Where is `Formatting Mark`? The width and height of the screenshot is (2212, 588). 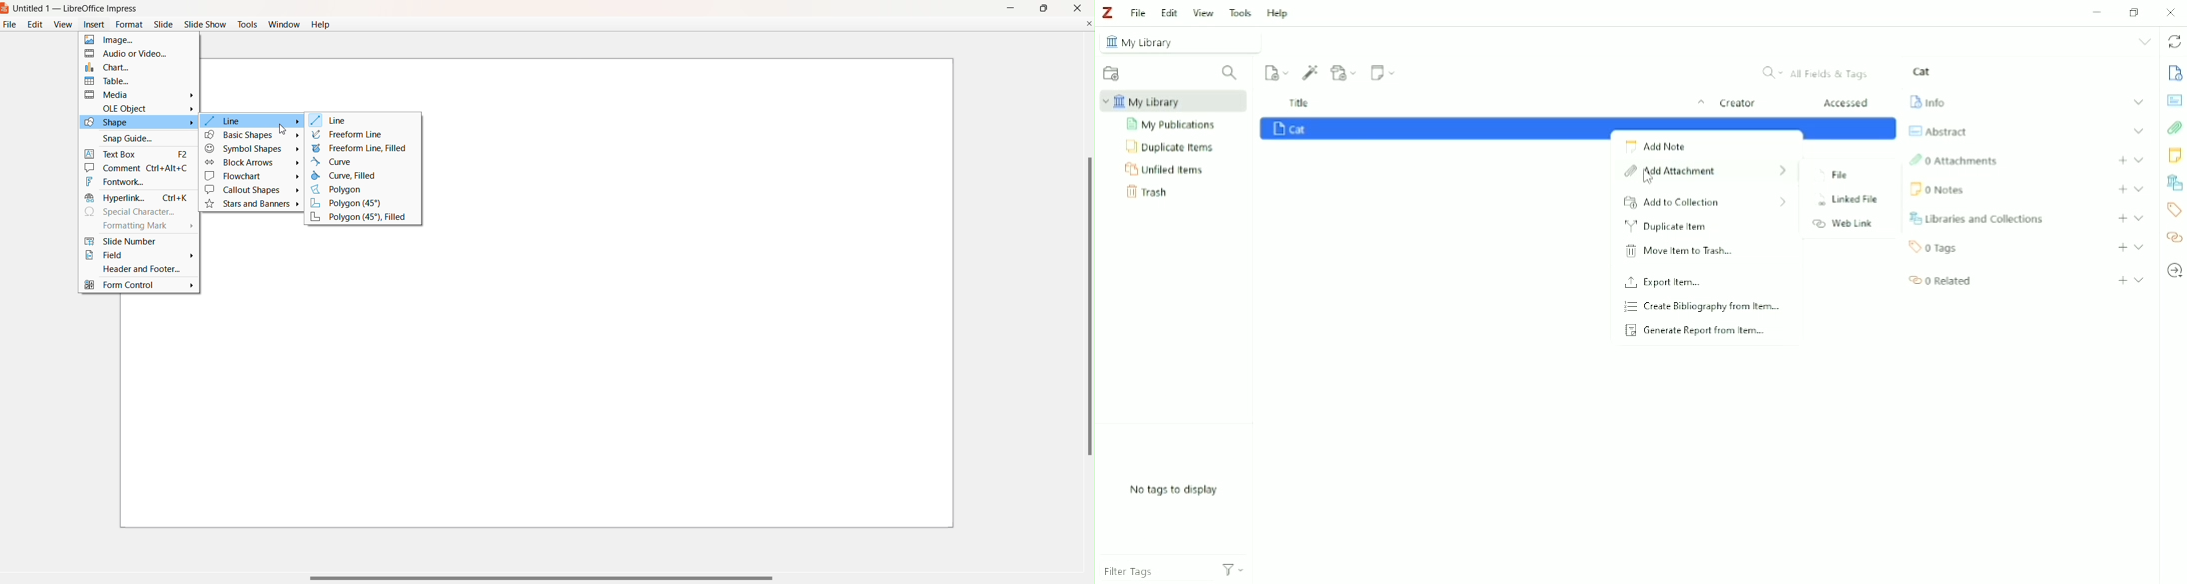 Formatting Mark is located at coordinates (145, 227).